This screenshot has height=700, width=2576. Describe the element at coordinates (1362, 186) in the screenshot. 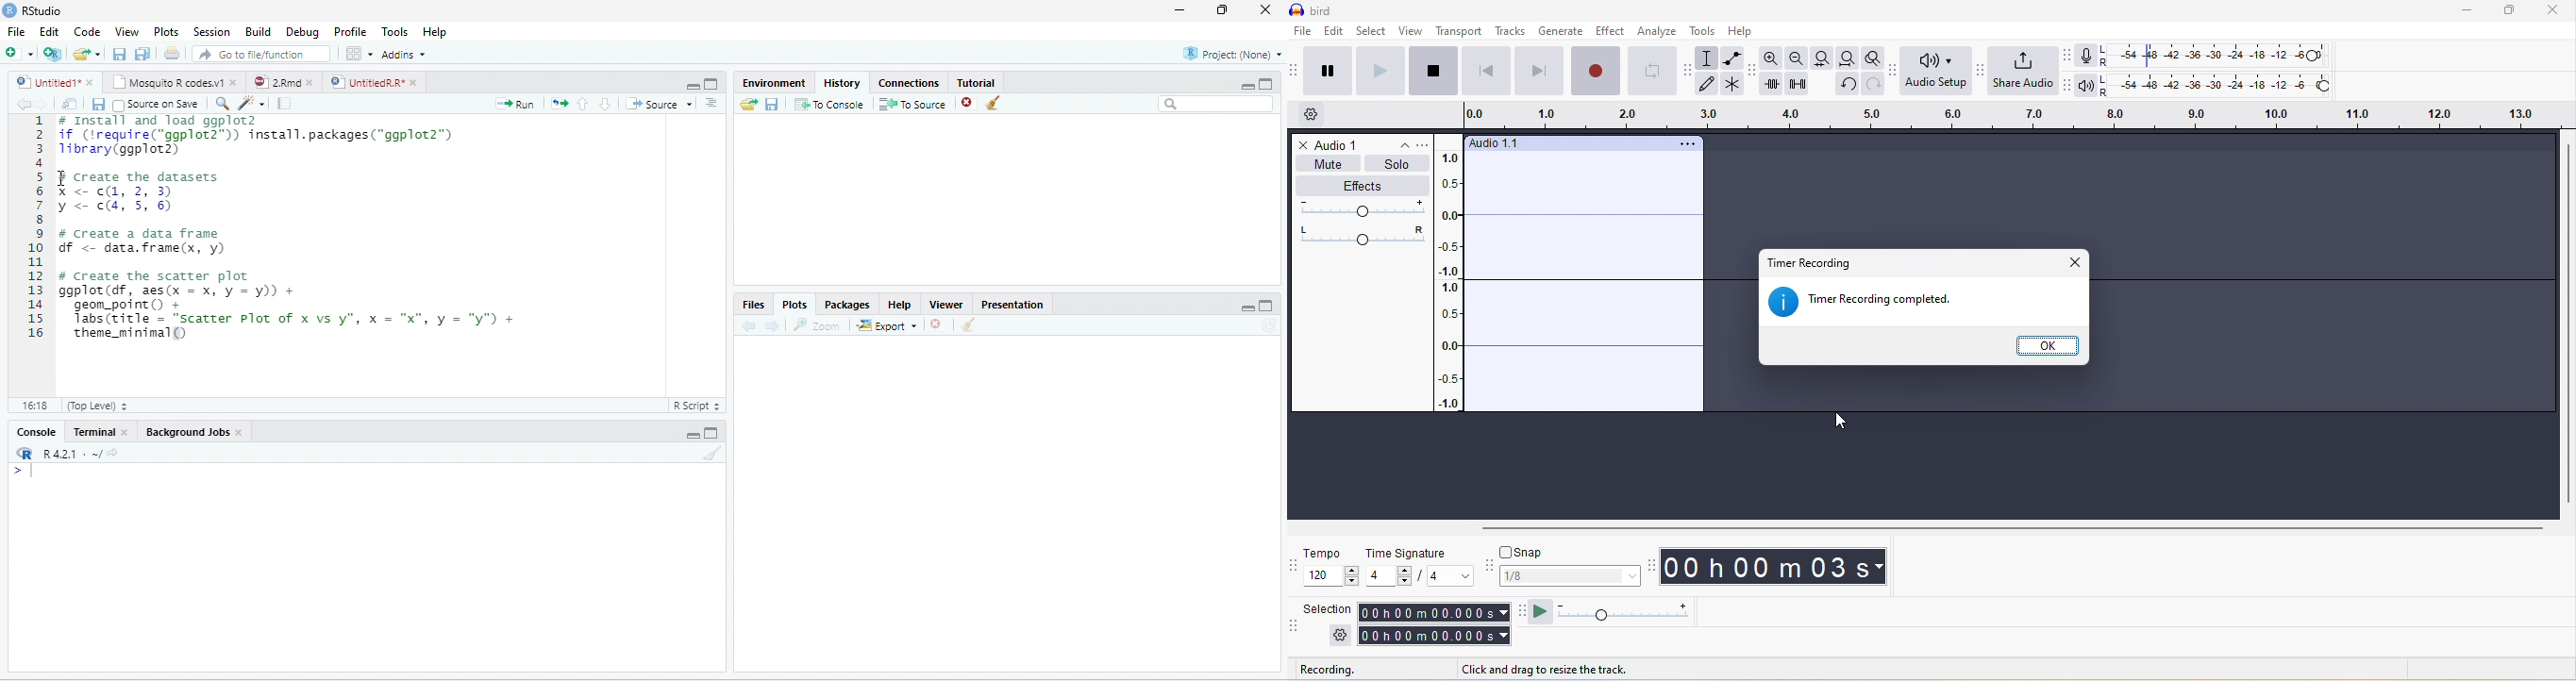

I see `effects` at that location.